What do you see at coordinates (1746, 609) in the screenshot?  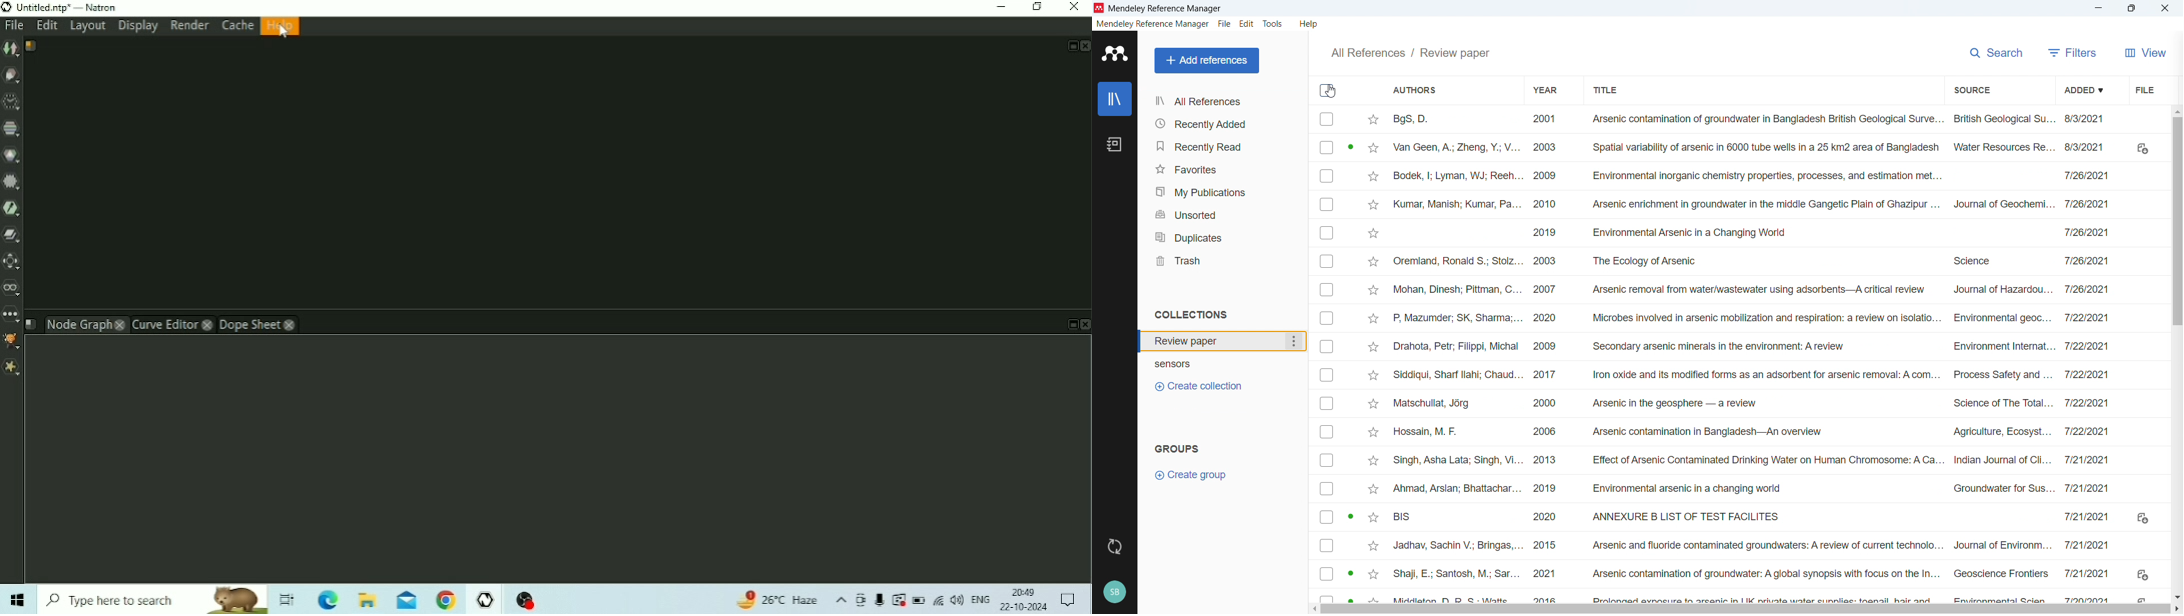 I see `Horizontal scrollbar ` at bounding box center [1746, 609].